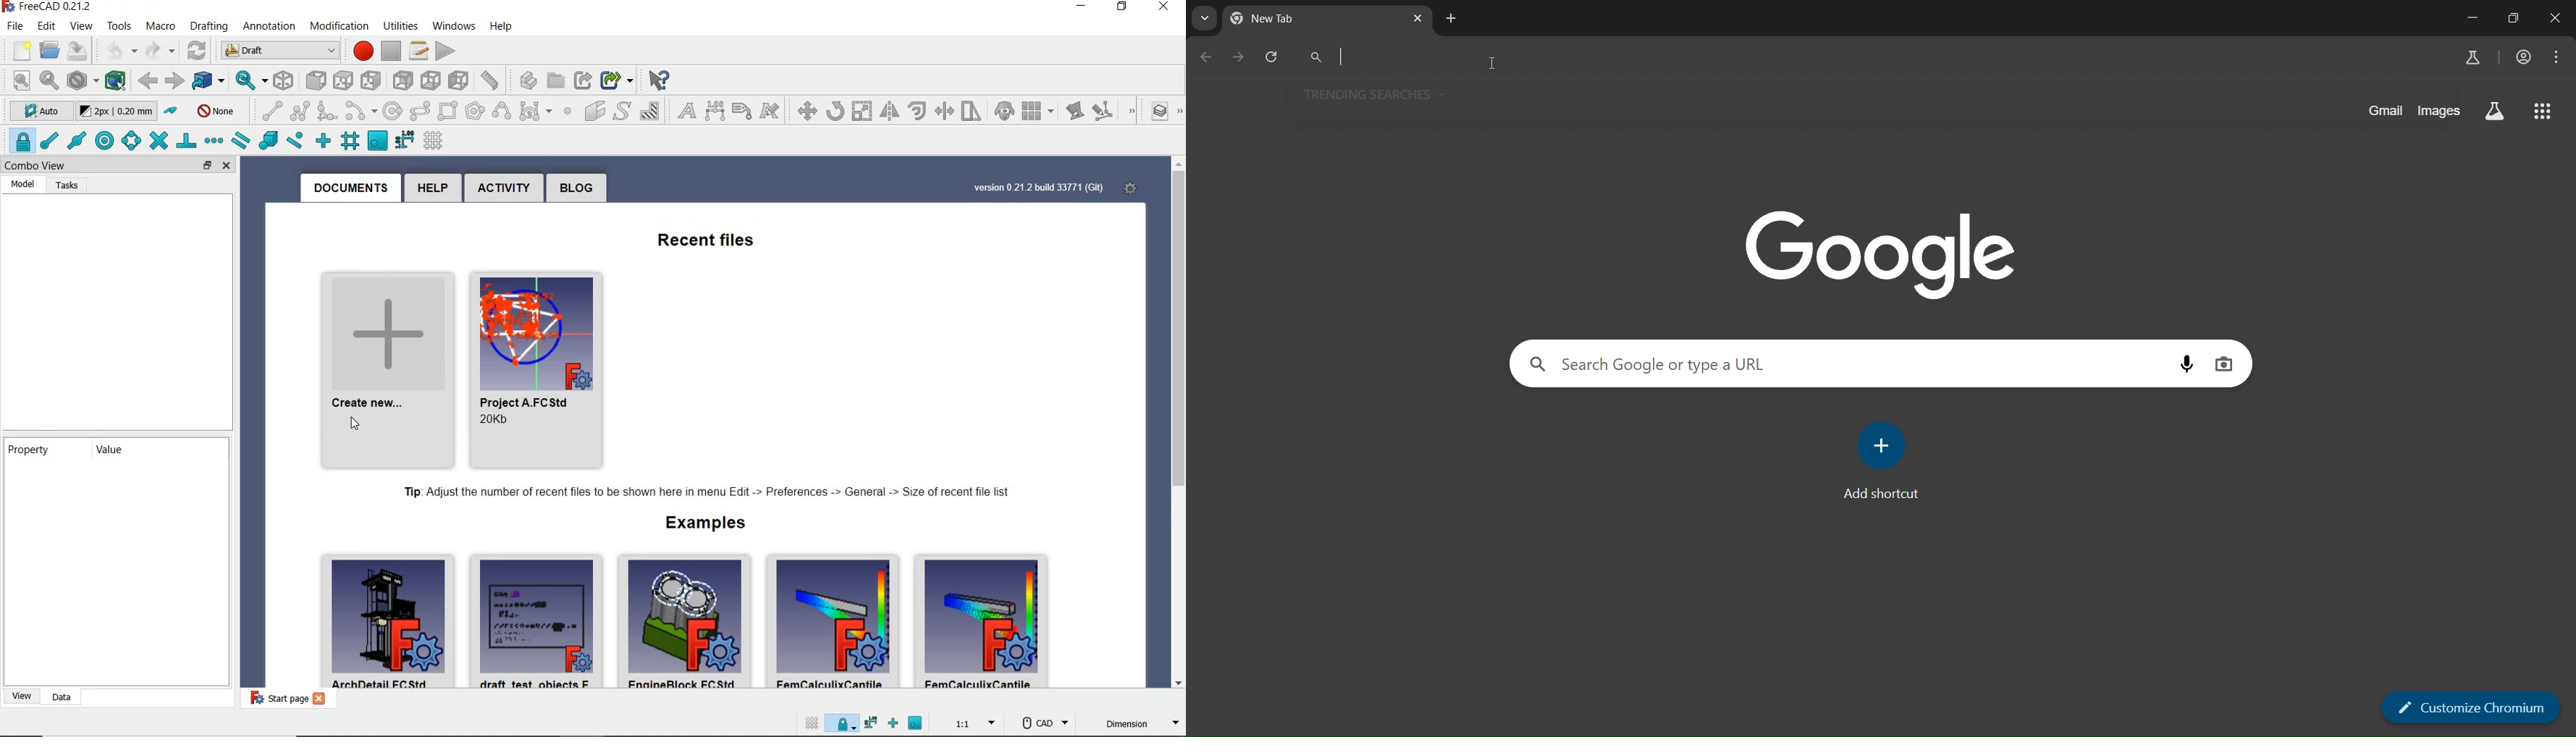  Describe the element at coordinates (148, 78) in the screenshot. I see `back` at that location.